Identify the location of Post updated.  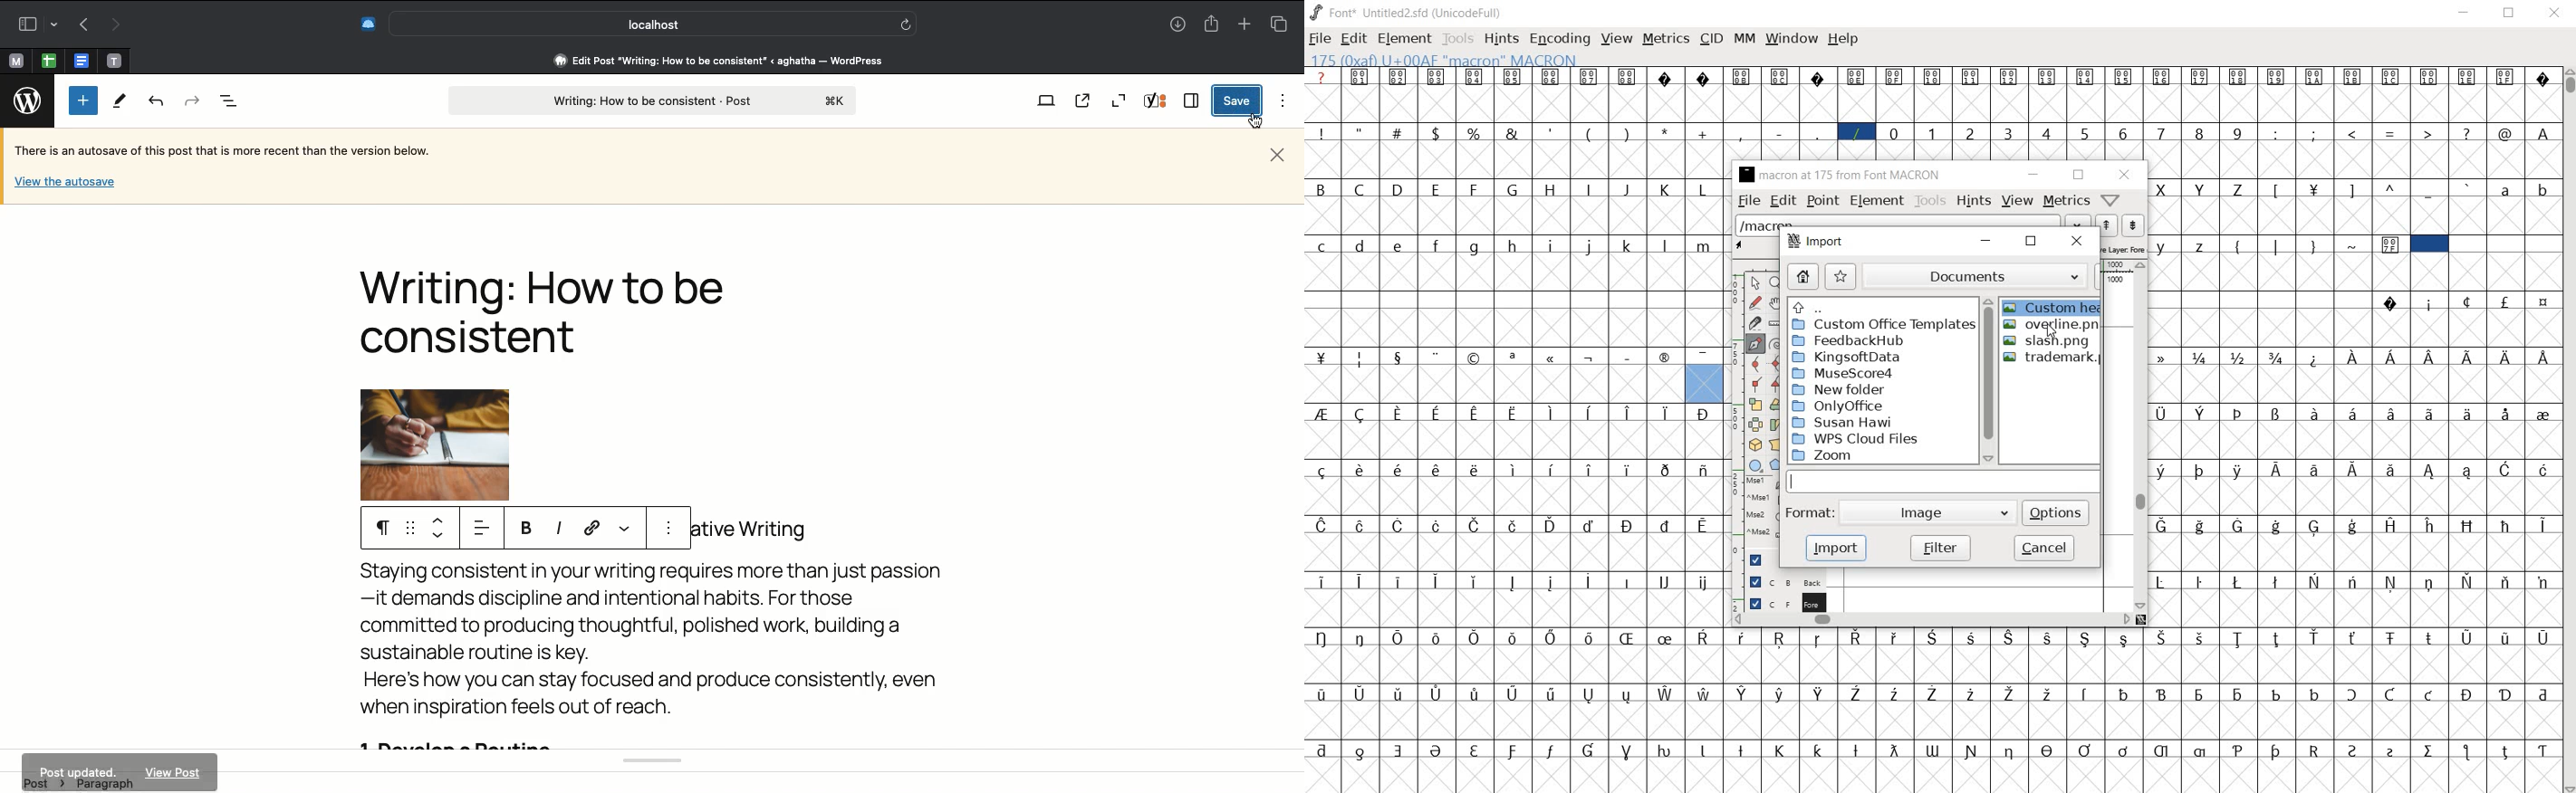
(118, 772).